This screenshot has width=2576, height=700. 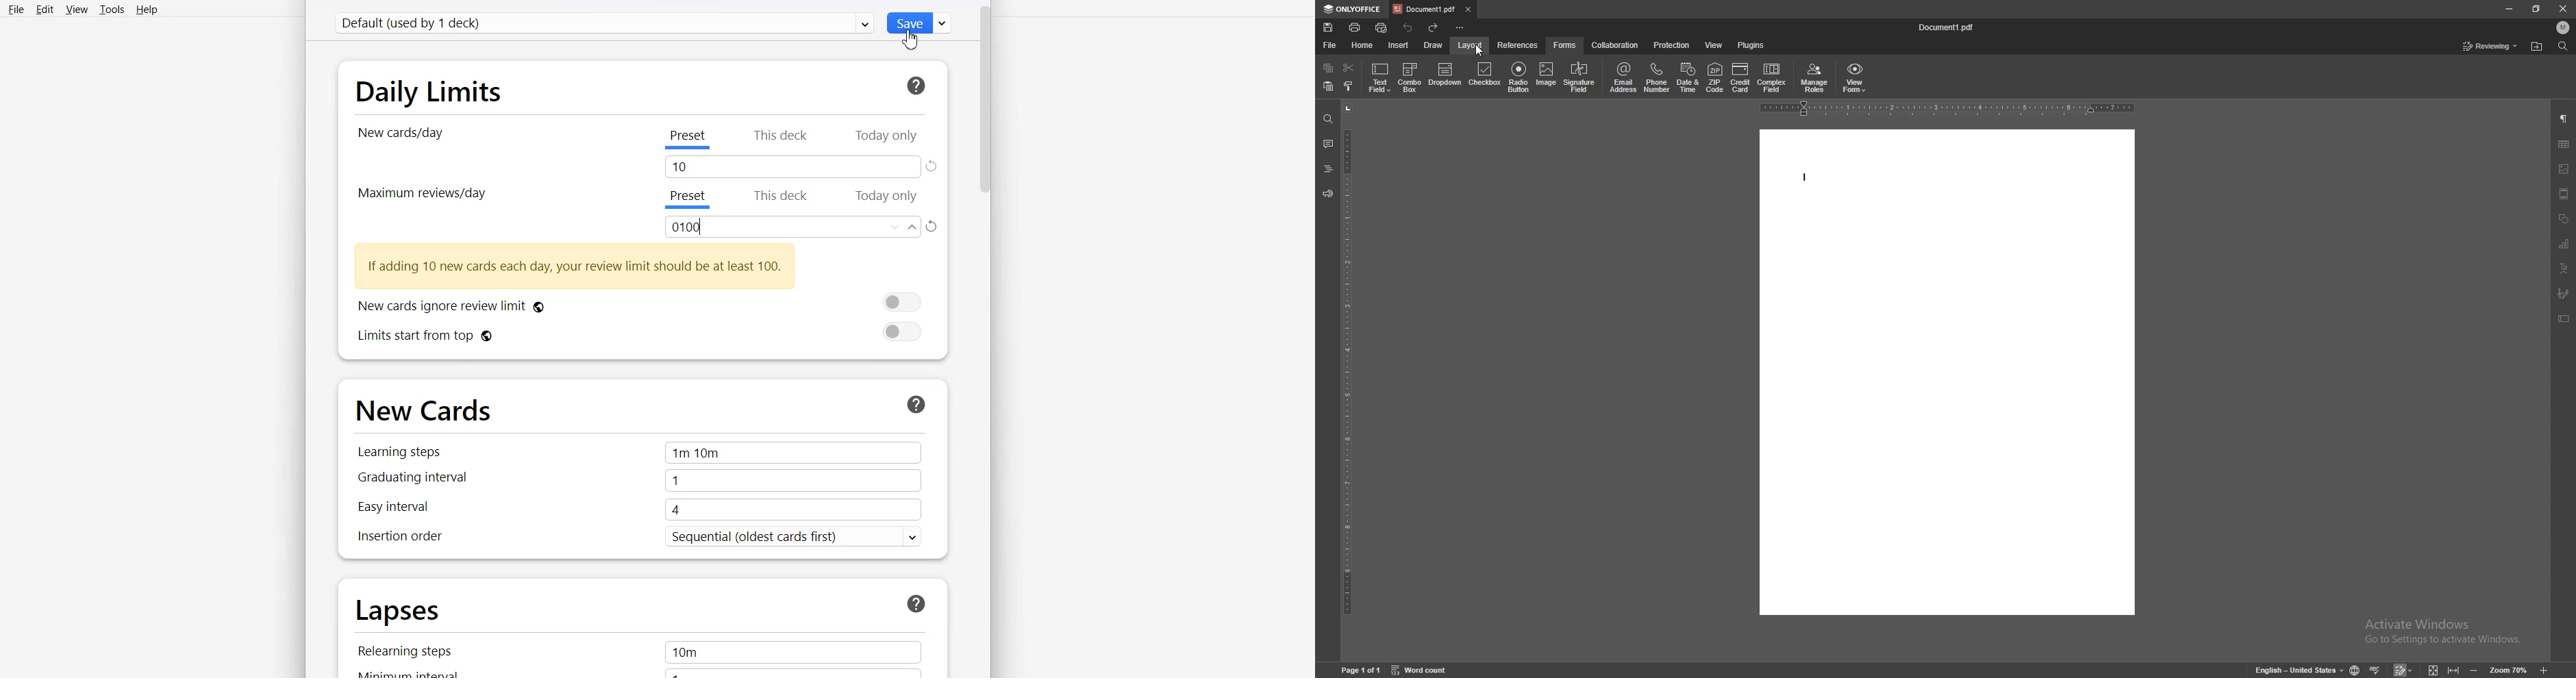 What do you see at coordinates (888, 198) in the screenshot?
I see `Today Only` at bounding box center [888, 198].